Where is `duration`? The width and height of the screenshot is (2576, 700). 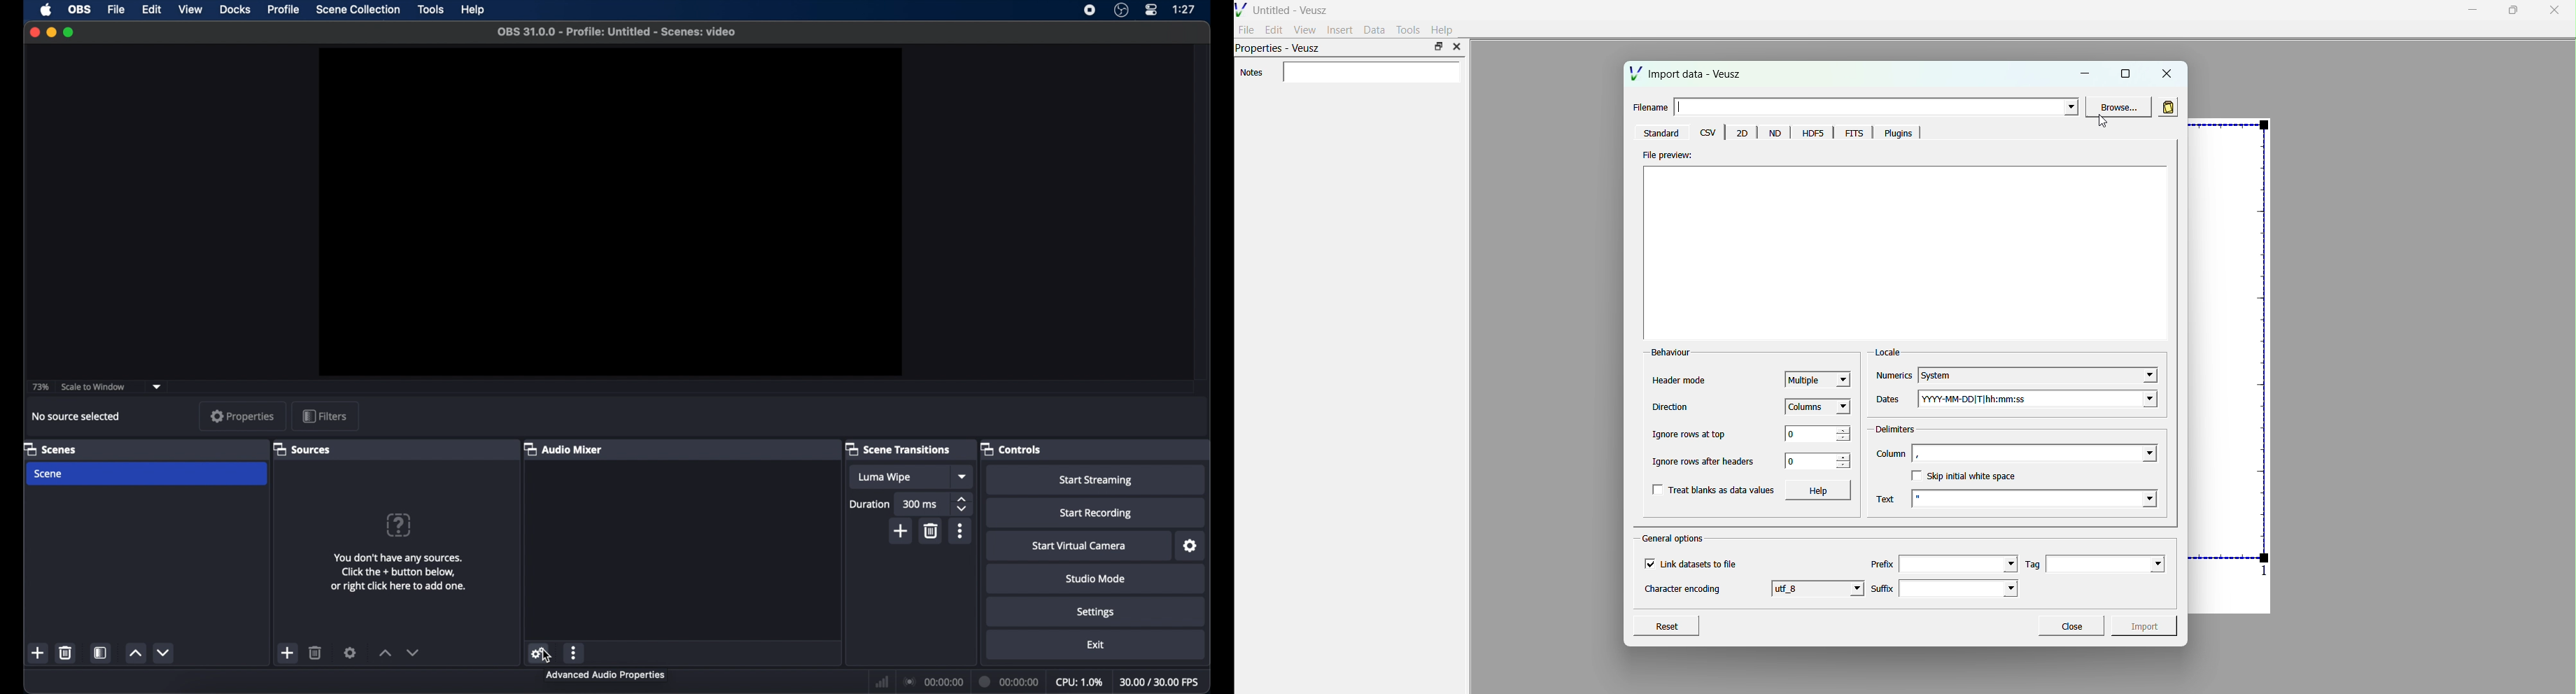
duration is located at coordinates (1009, 682).